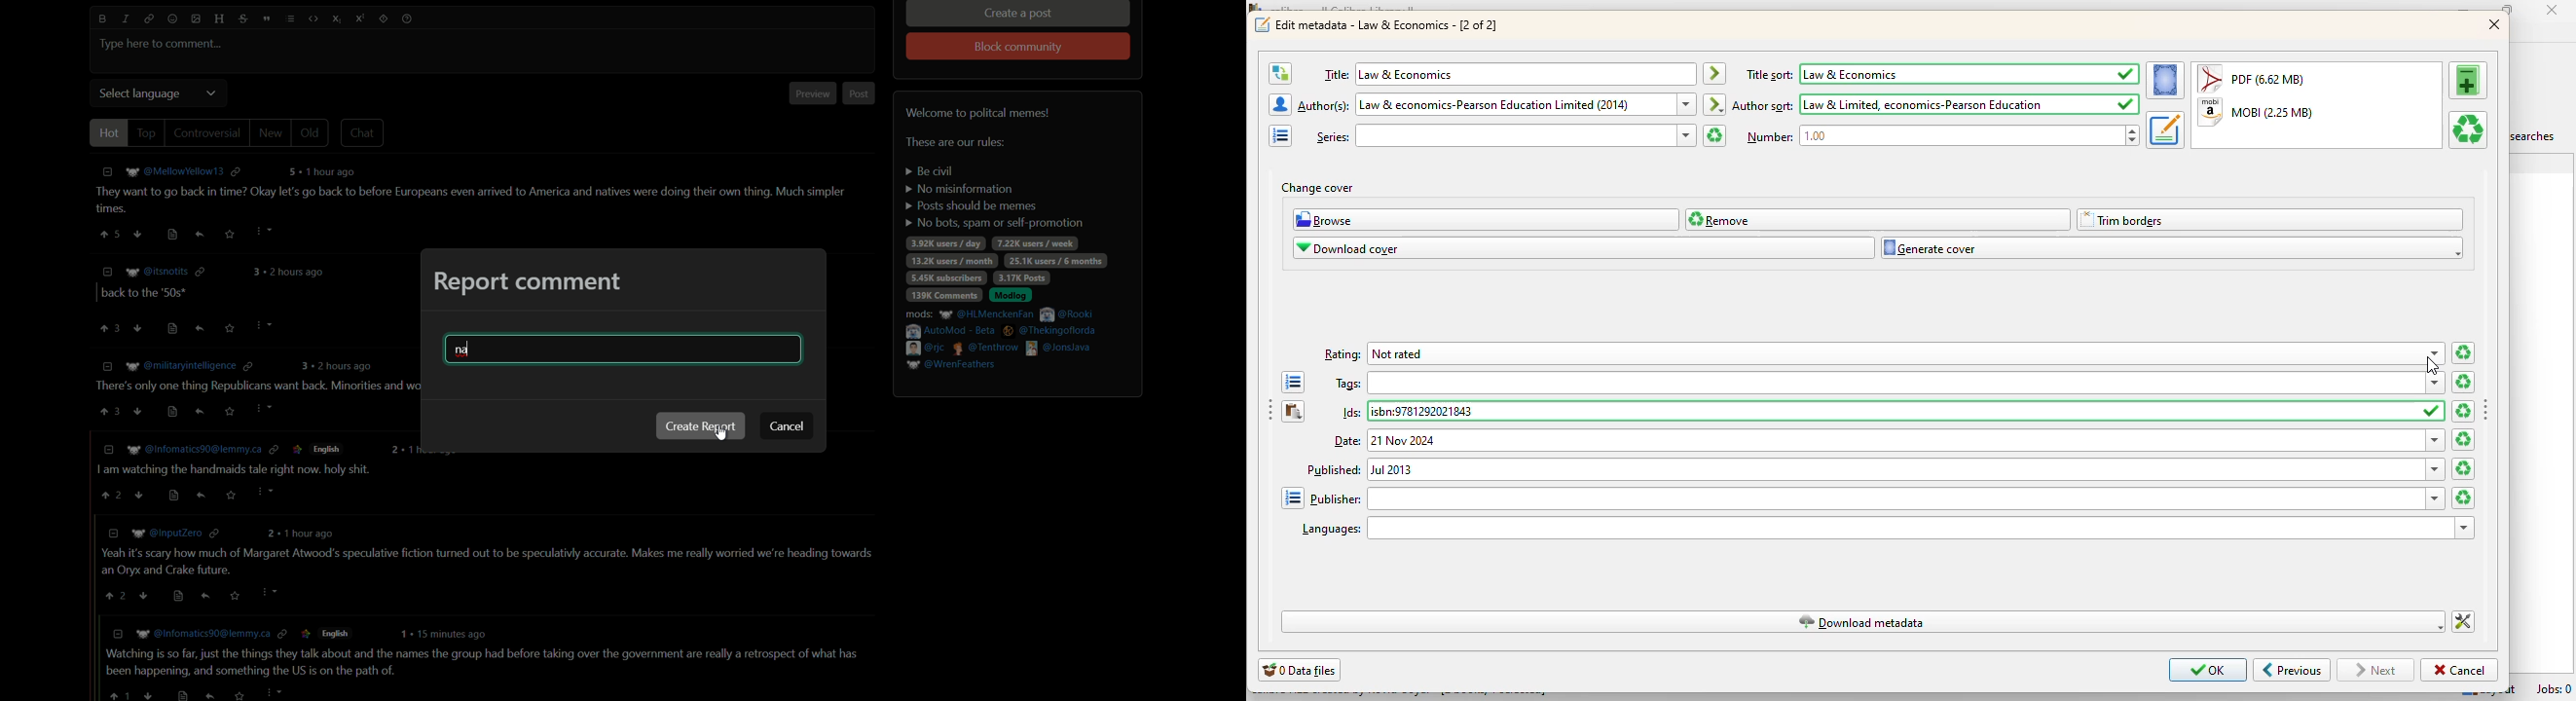 Image resolution: width=2576 pixels, height=728 pixels. What do you see at coordinates (1878, 219) in the screenshot?
I see `remove` at bounding box center [1878, 219].